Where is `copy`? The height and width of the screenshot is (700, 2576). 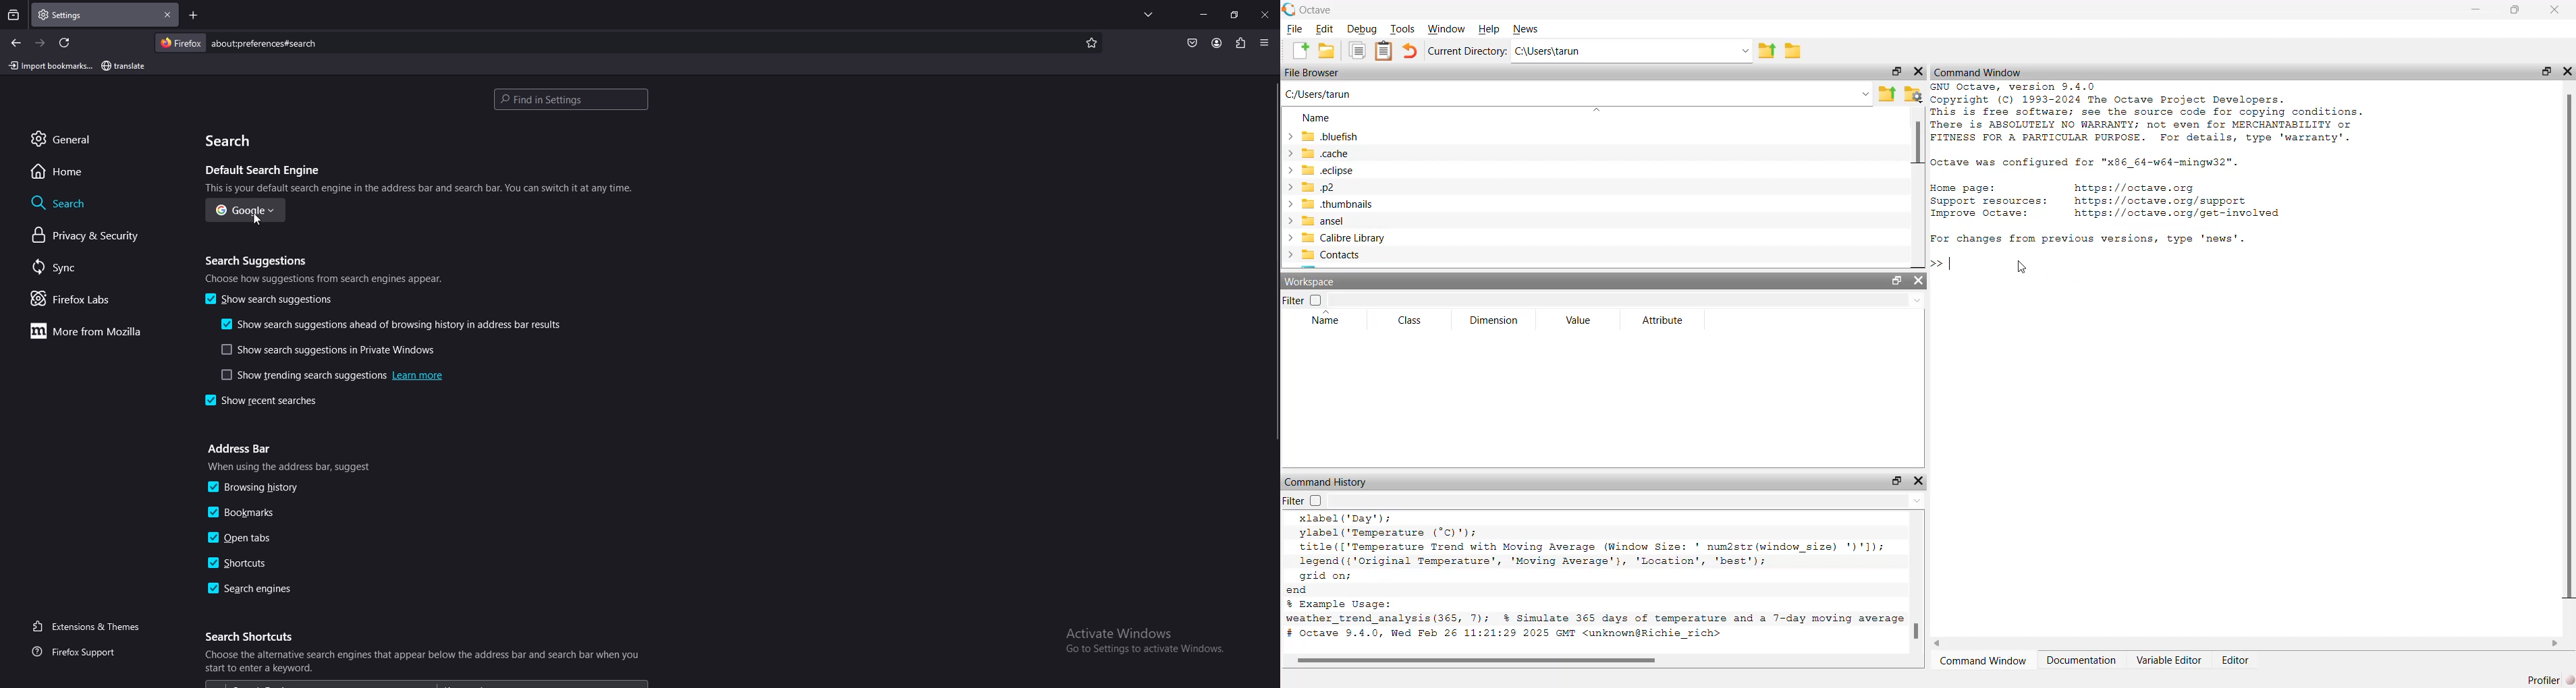
copy is located at coordinates (1357, 51).